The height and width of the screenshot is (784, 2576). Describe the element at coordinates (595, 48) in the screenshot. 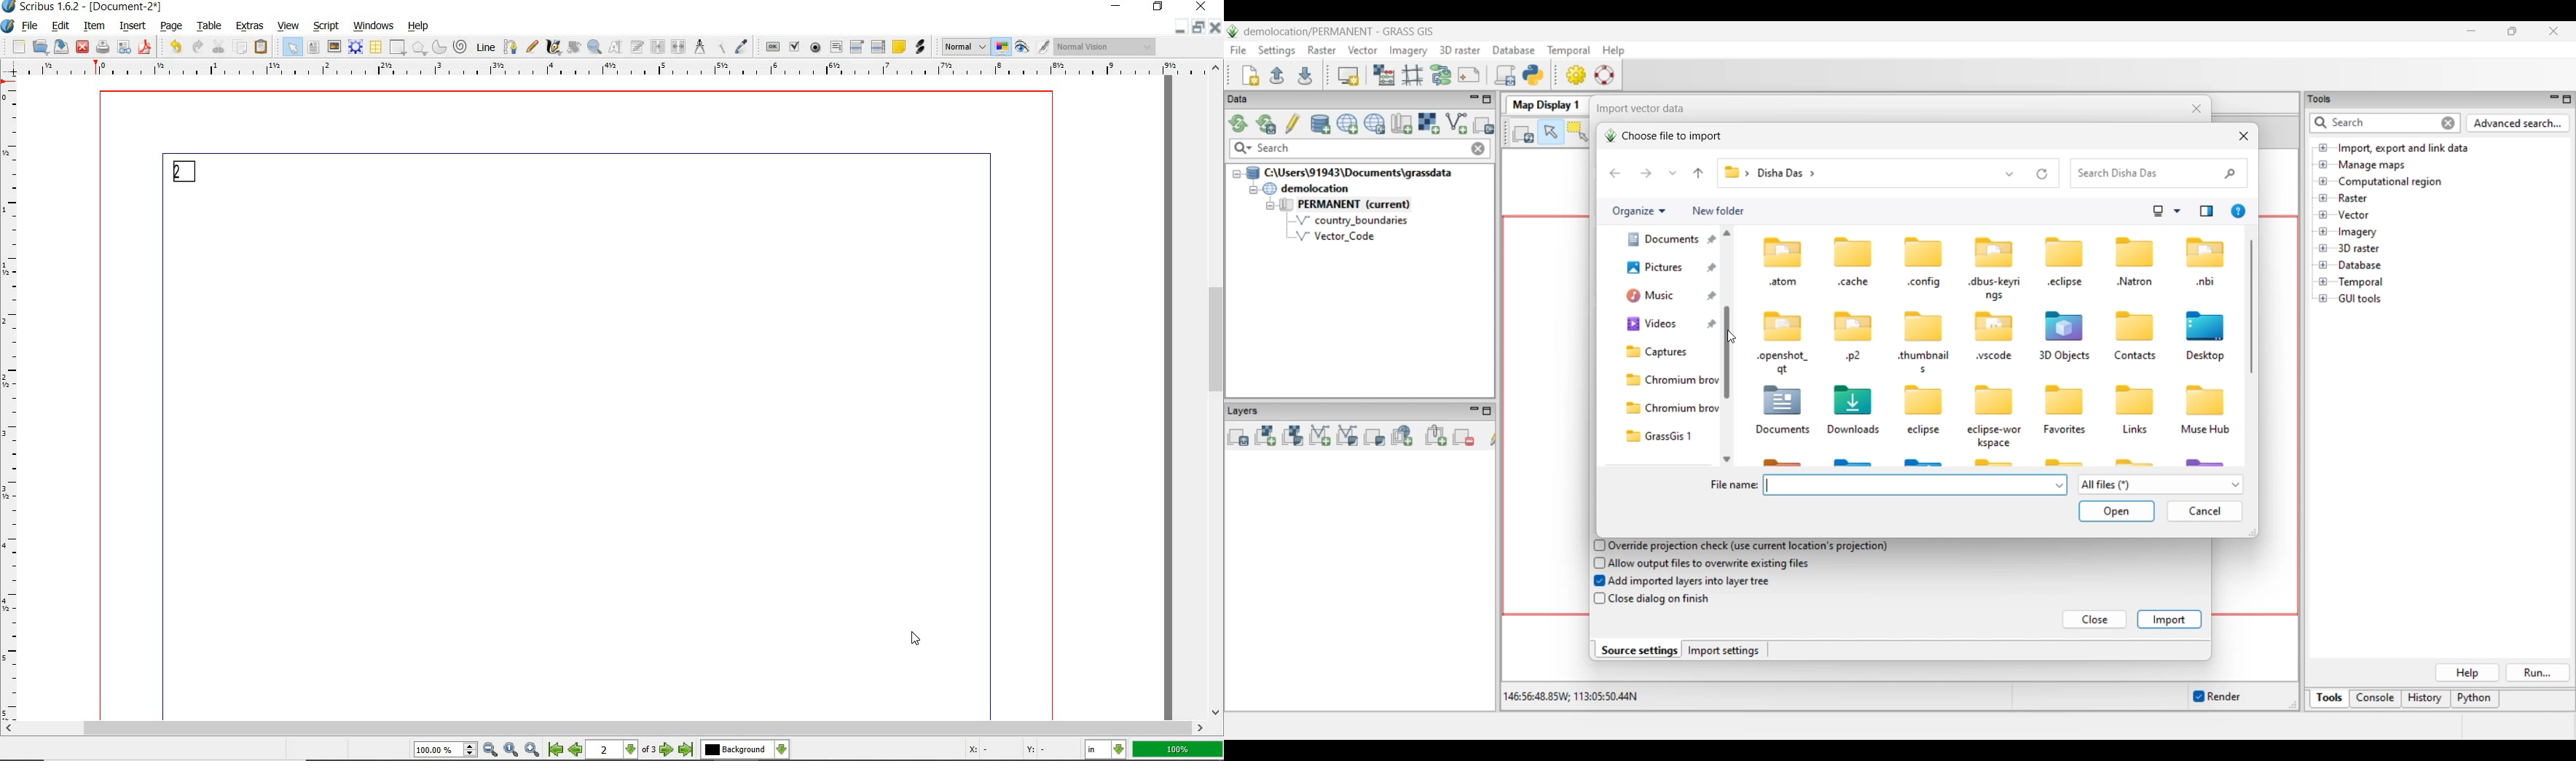

I see `zoom in or zoom out` at that location.